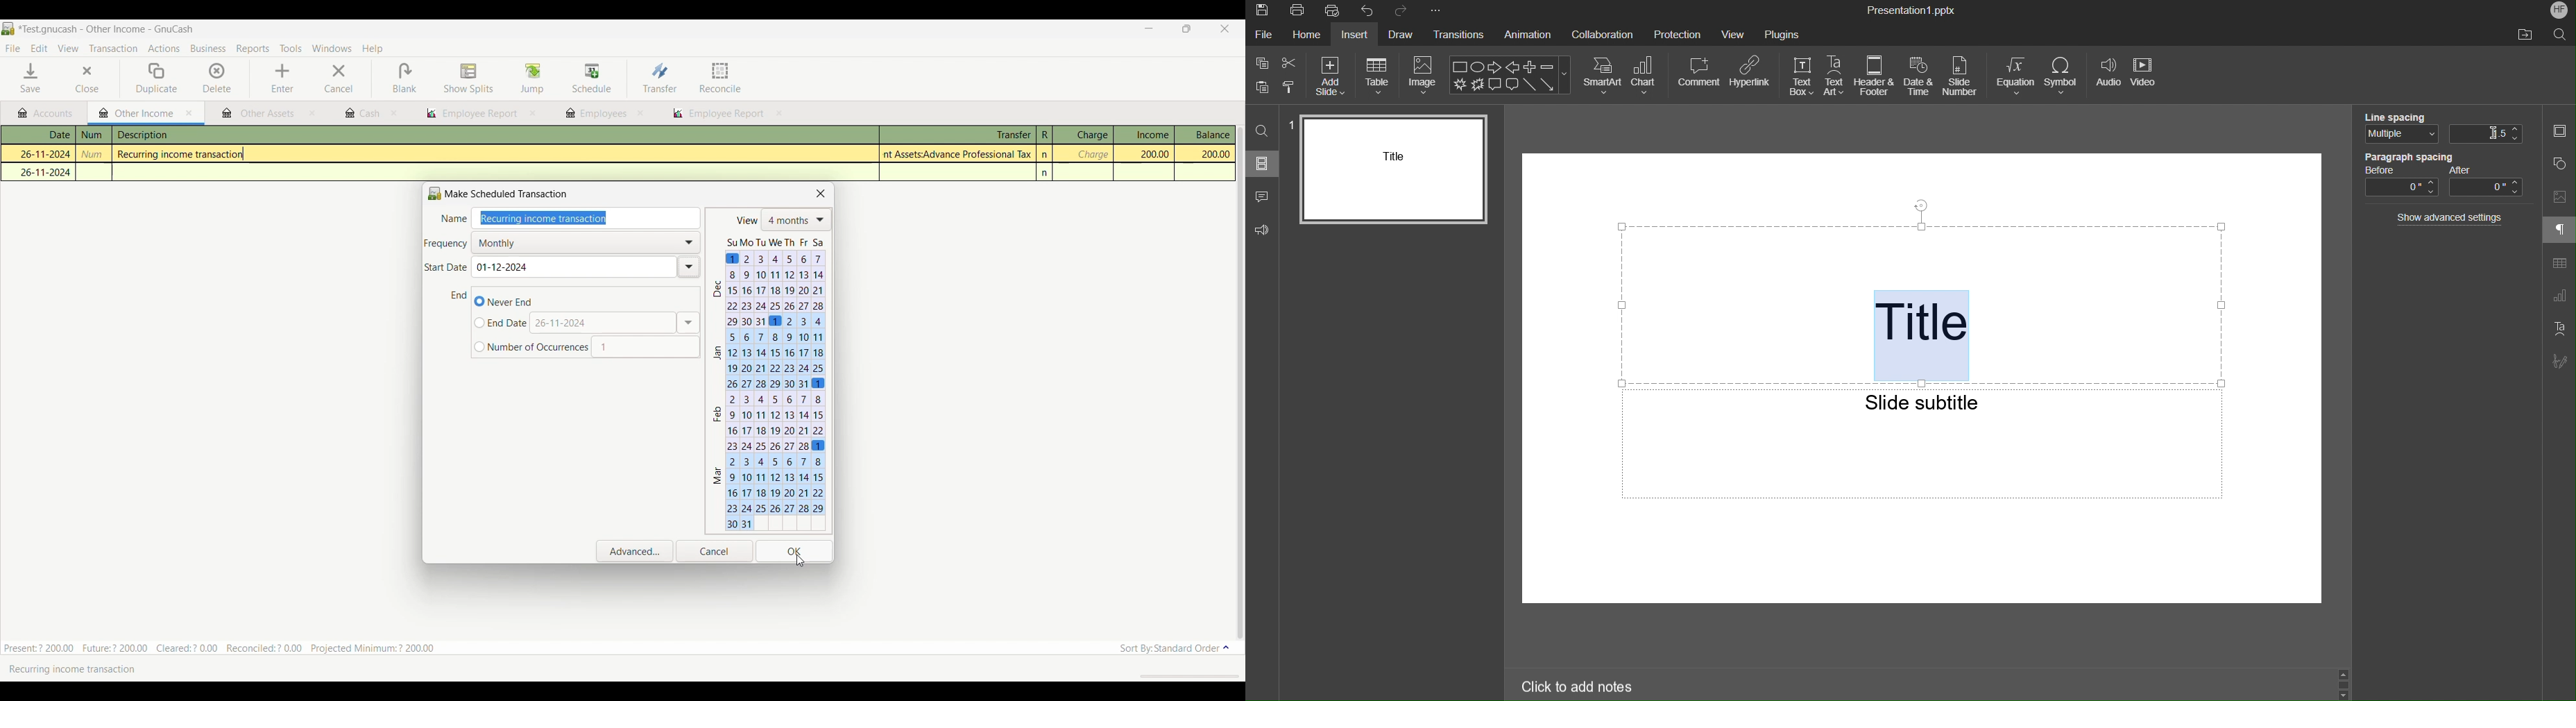 This screenshot has width=2576, height=728. I want to click on Feedback, so click(1263, 230).